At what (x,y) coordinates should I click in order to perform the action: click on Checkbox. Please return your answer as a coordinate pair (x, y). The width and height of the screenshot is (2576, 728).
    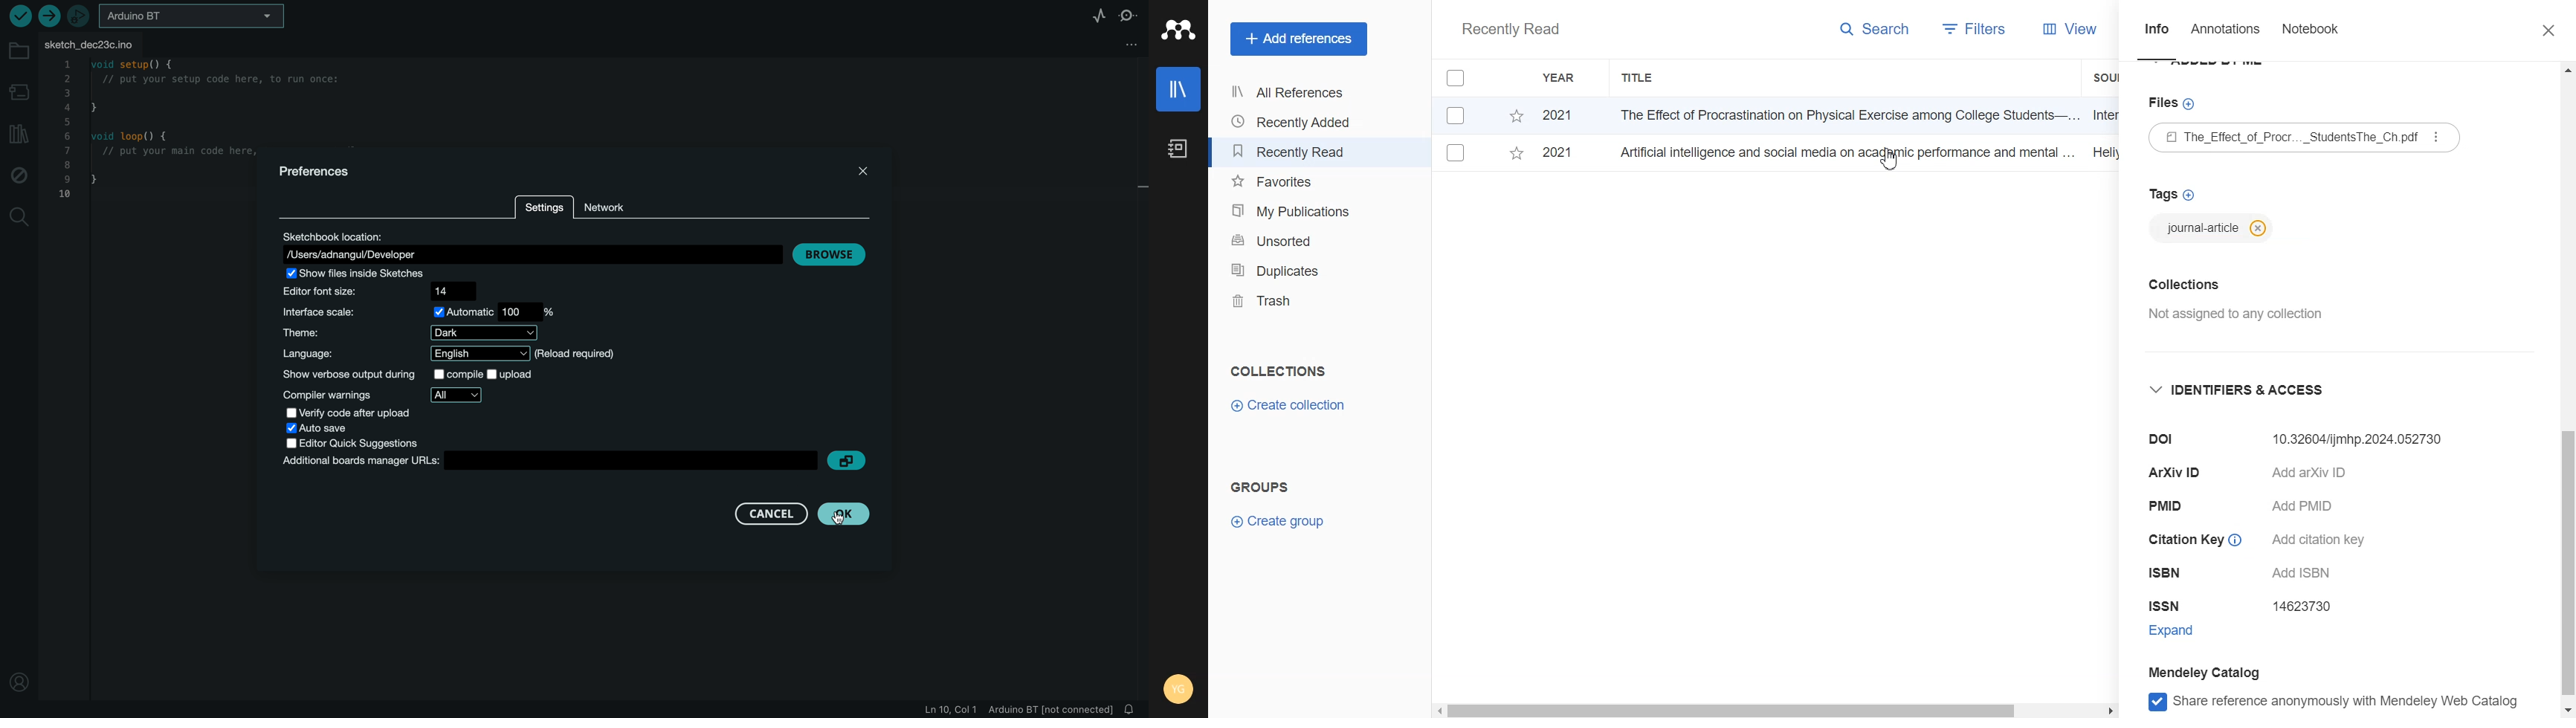
    Looking at the image, I should click on (1456, 153).